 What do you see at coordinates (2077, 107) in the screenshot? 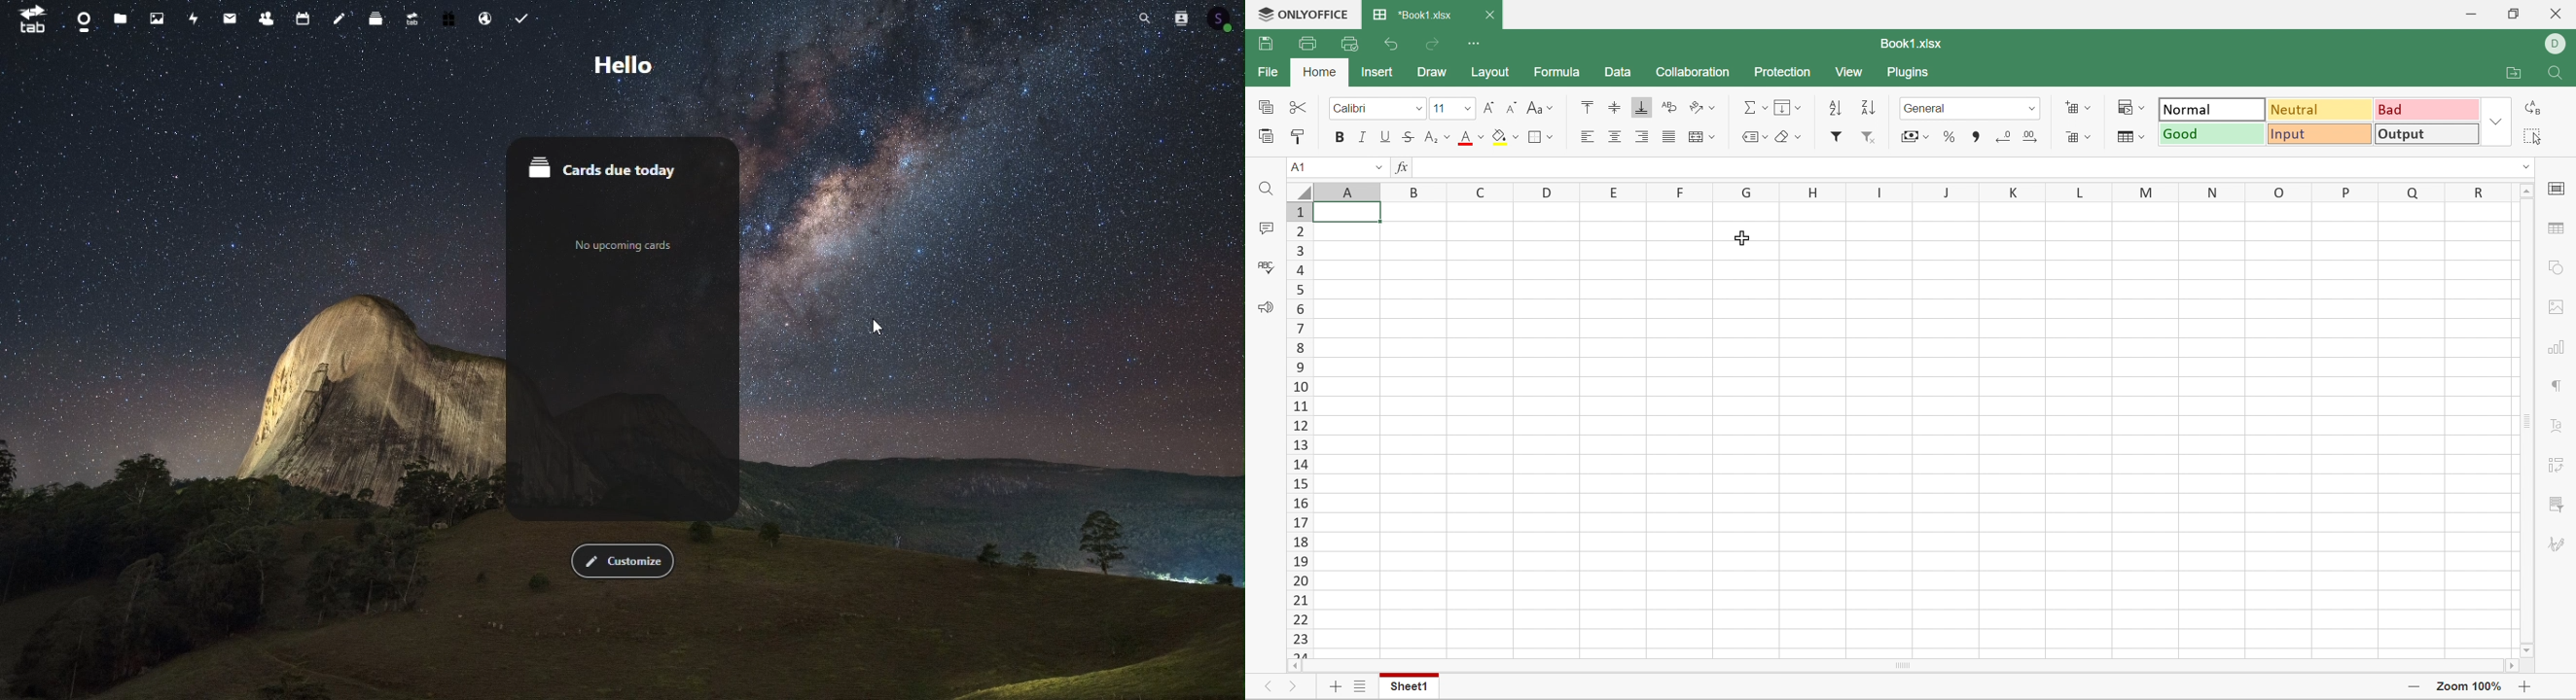
I see `Add cell` at bounding box center [2077, 107].